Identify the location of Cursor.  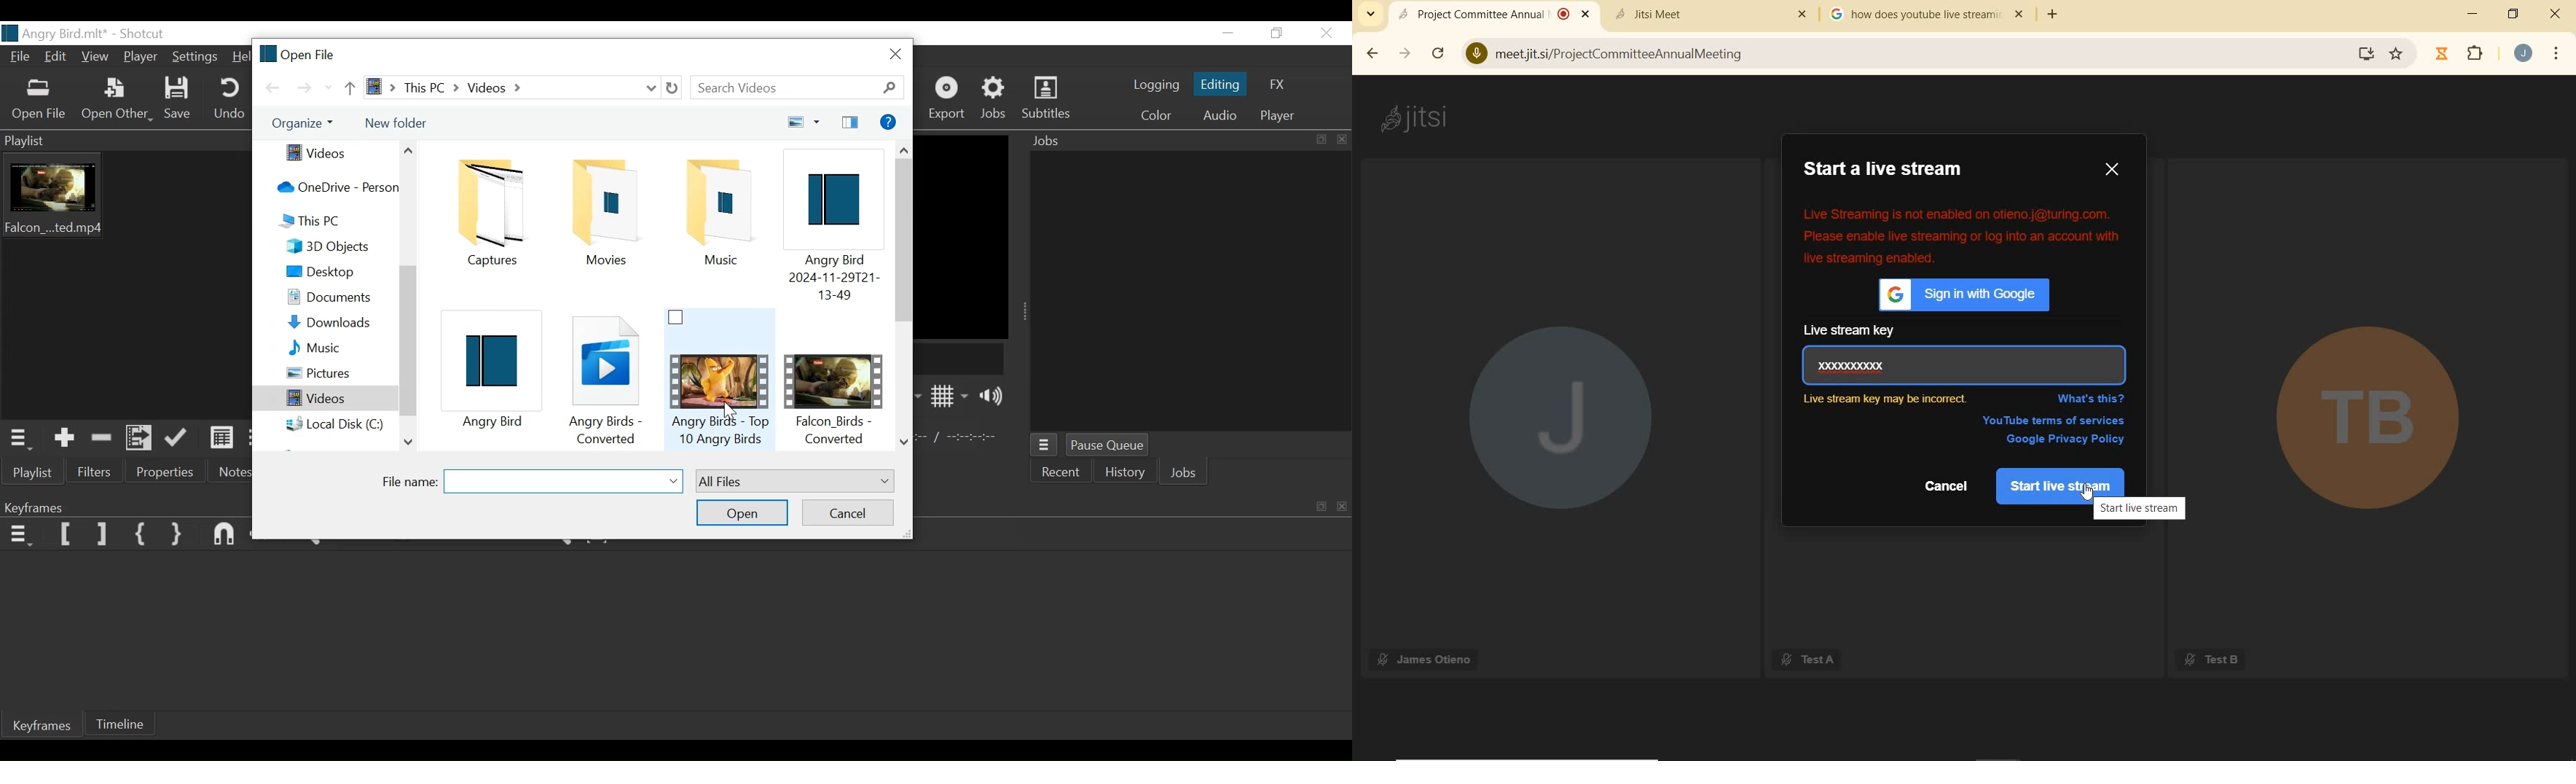
(733, 412).